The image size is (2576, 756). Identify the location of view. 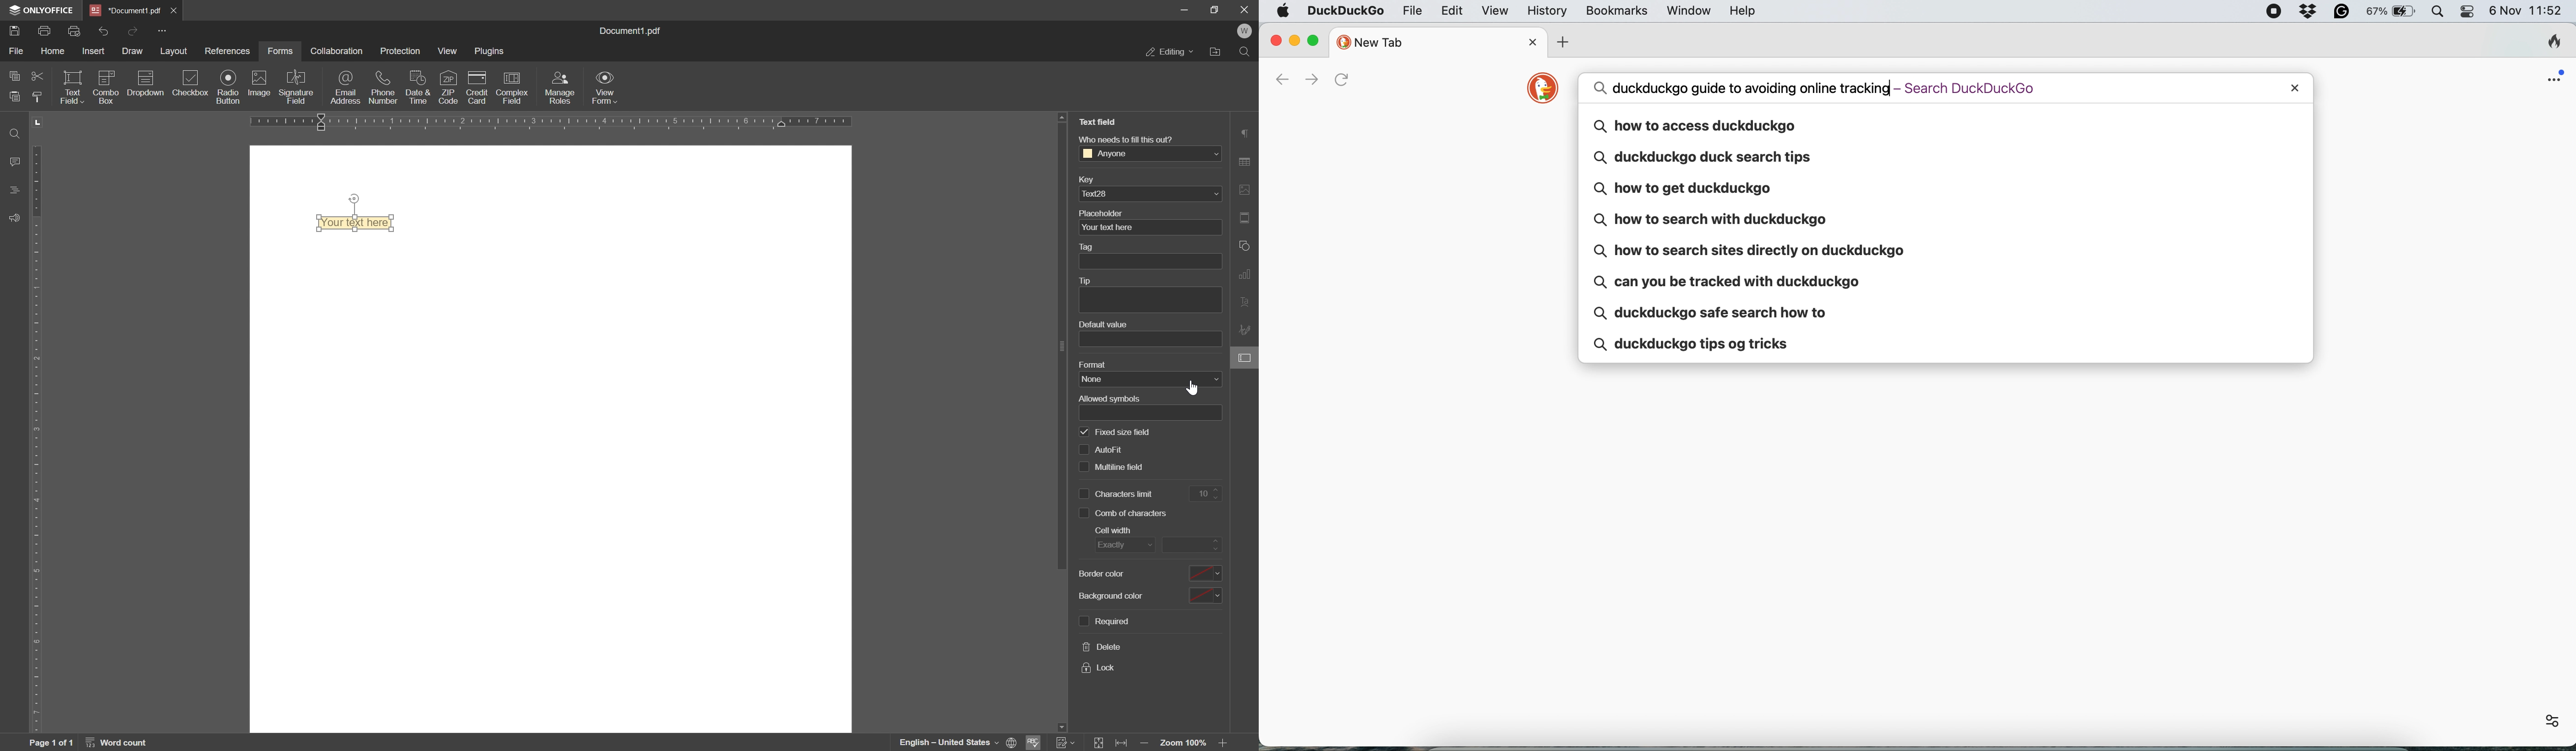
(1495, 11).